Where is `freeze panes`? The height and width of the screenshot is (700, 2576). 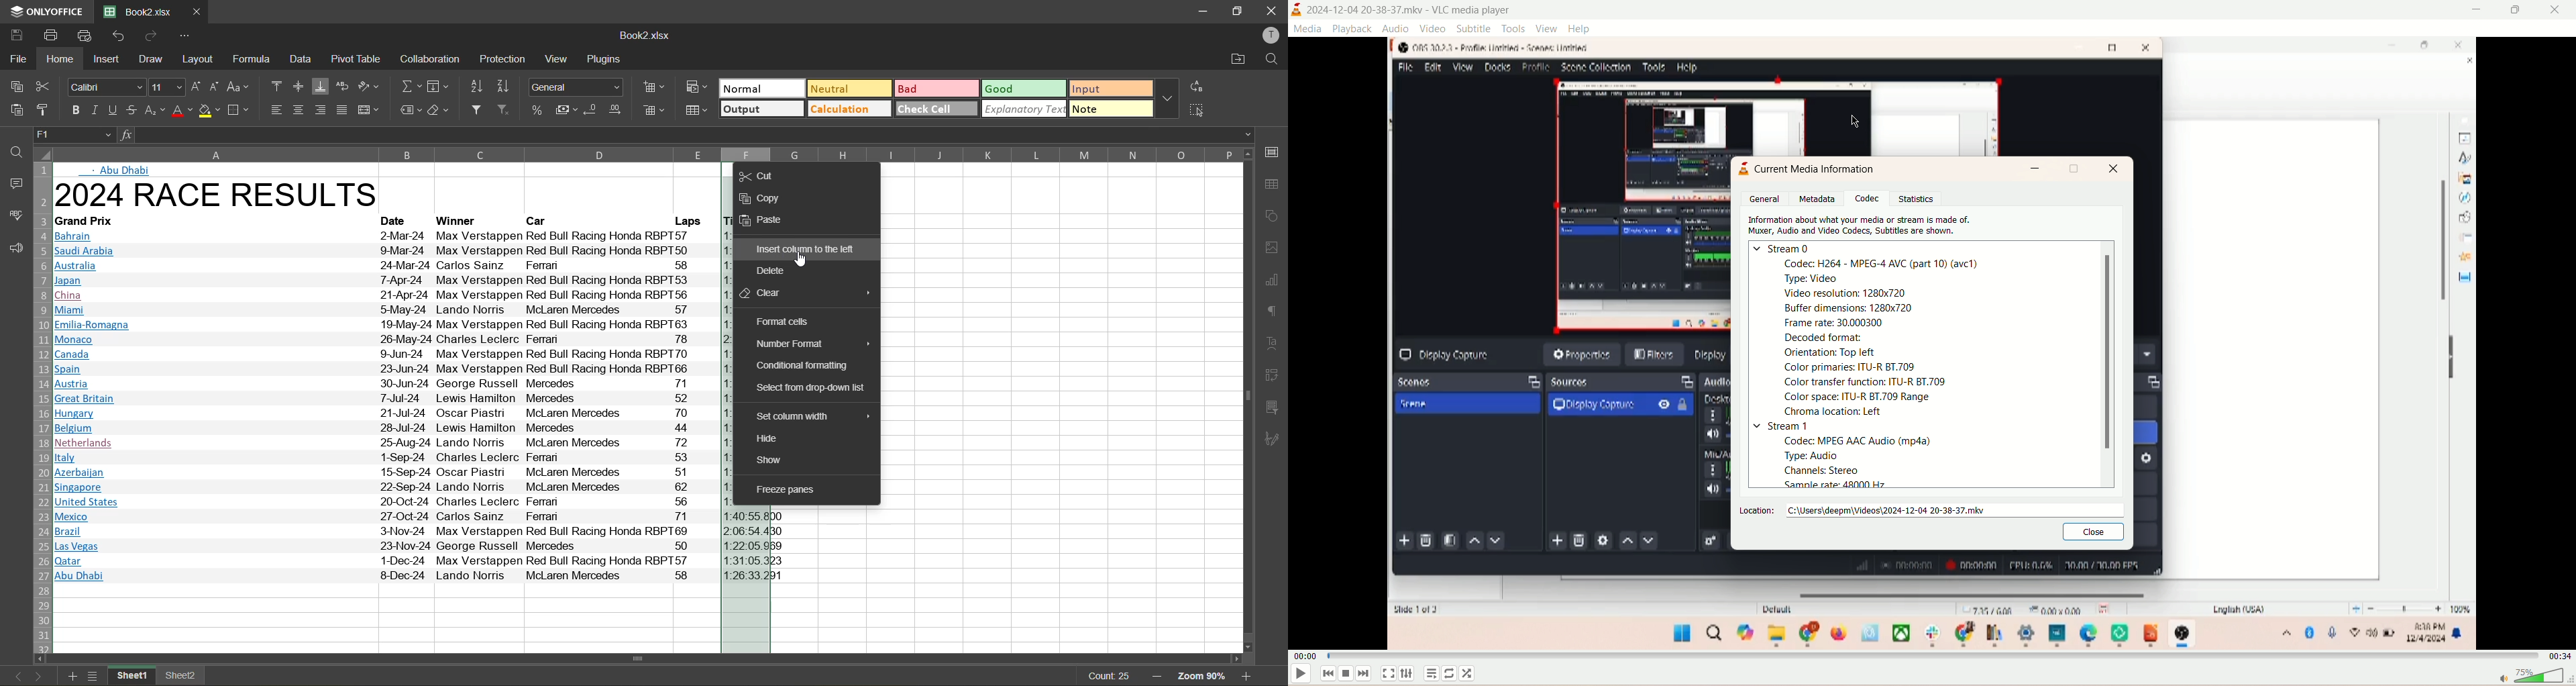
freeze panes is located at coordinates (800, 488).